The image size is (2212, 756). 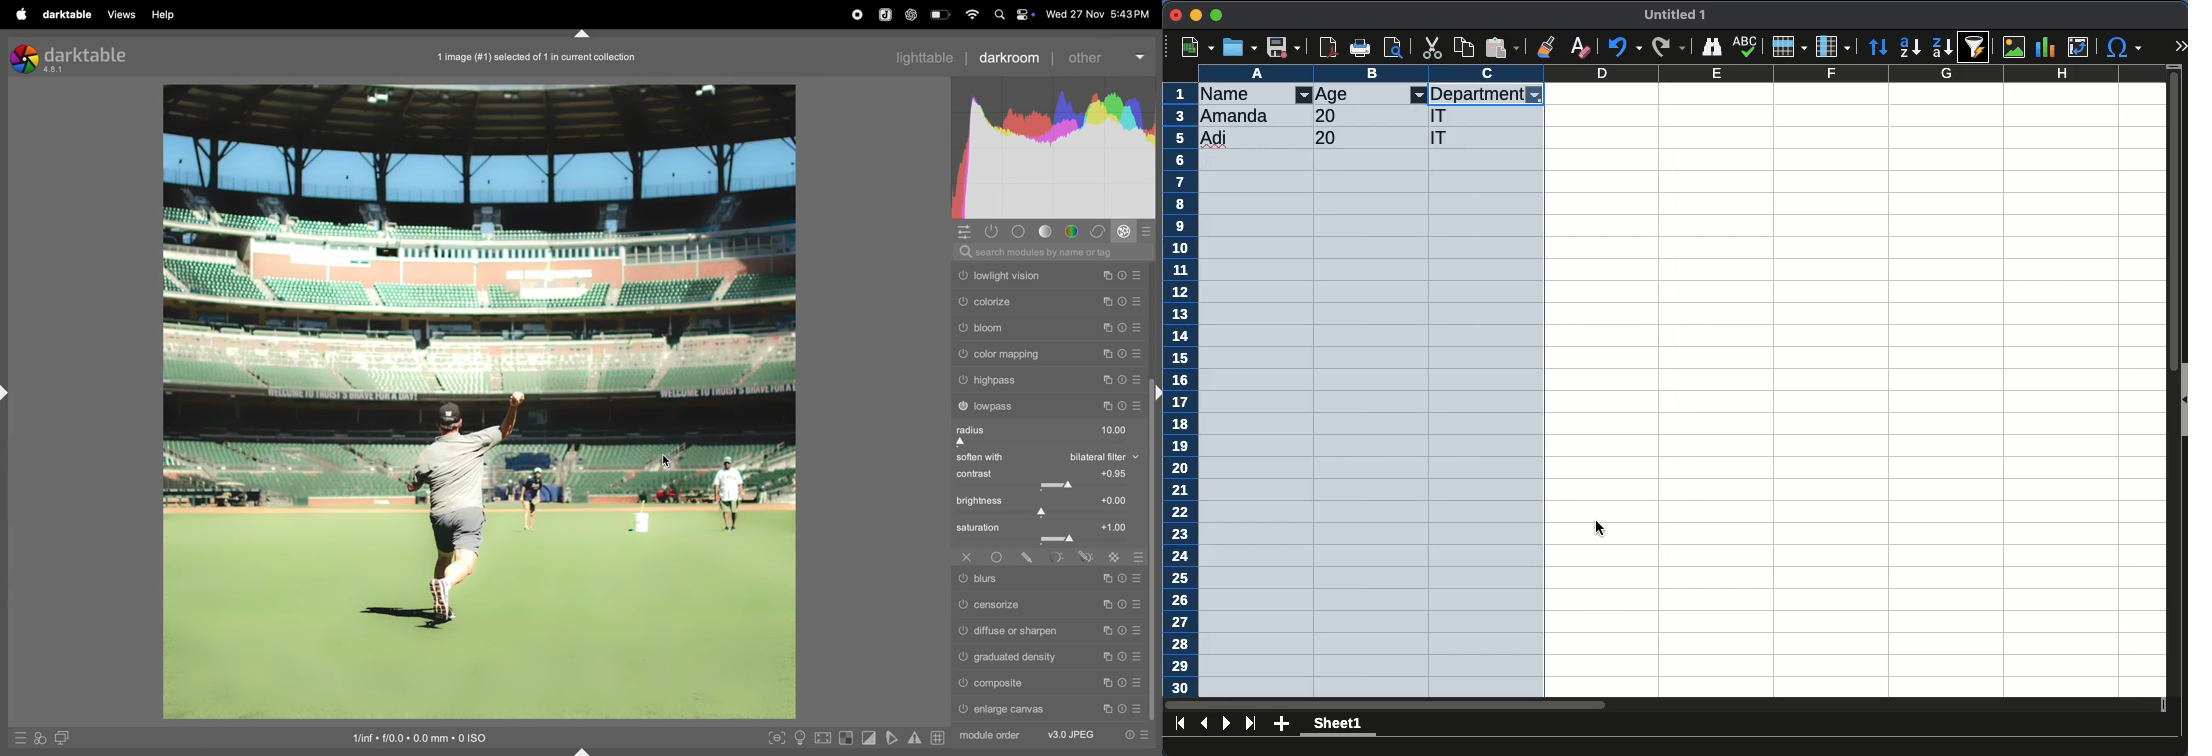 What do you see at coordinates (1625, 48) in the screenshot?
I see `undo` at bounding box center [1625, 48].